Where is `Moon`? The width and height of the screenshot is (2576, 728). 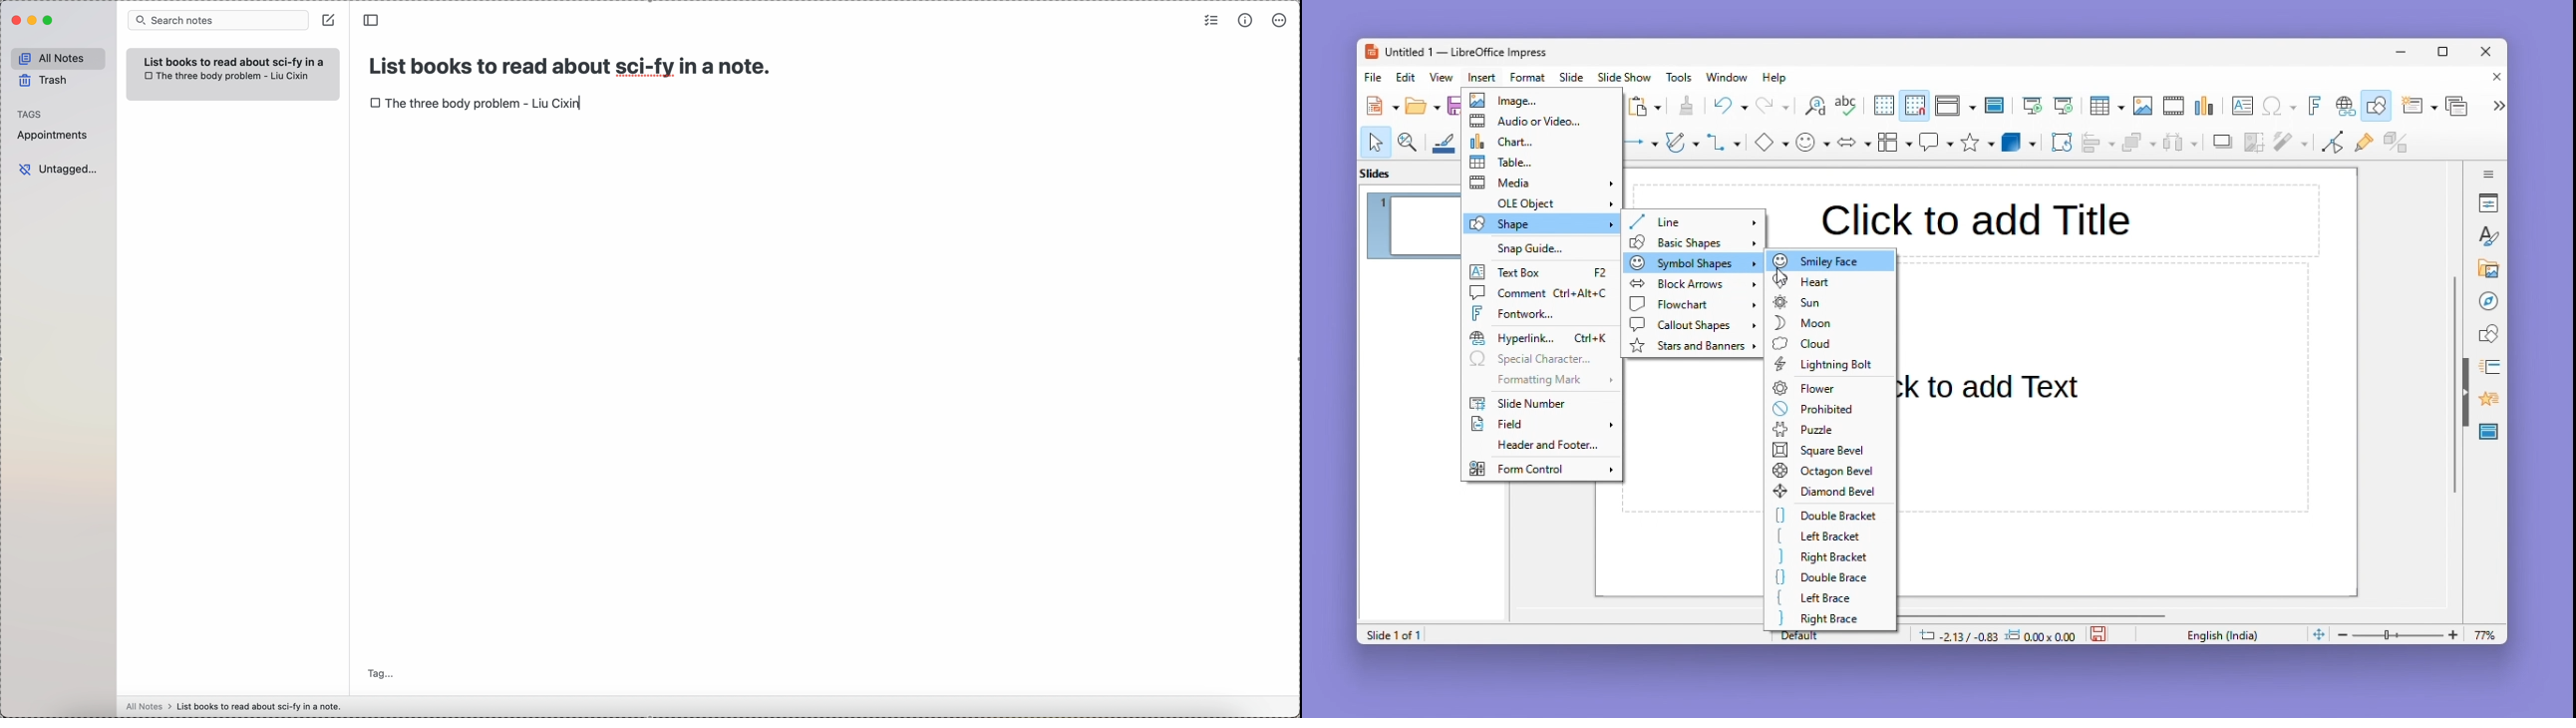
Moon is located at coordinates (1830, 321).